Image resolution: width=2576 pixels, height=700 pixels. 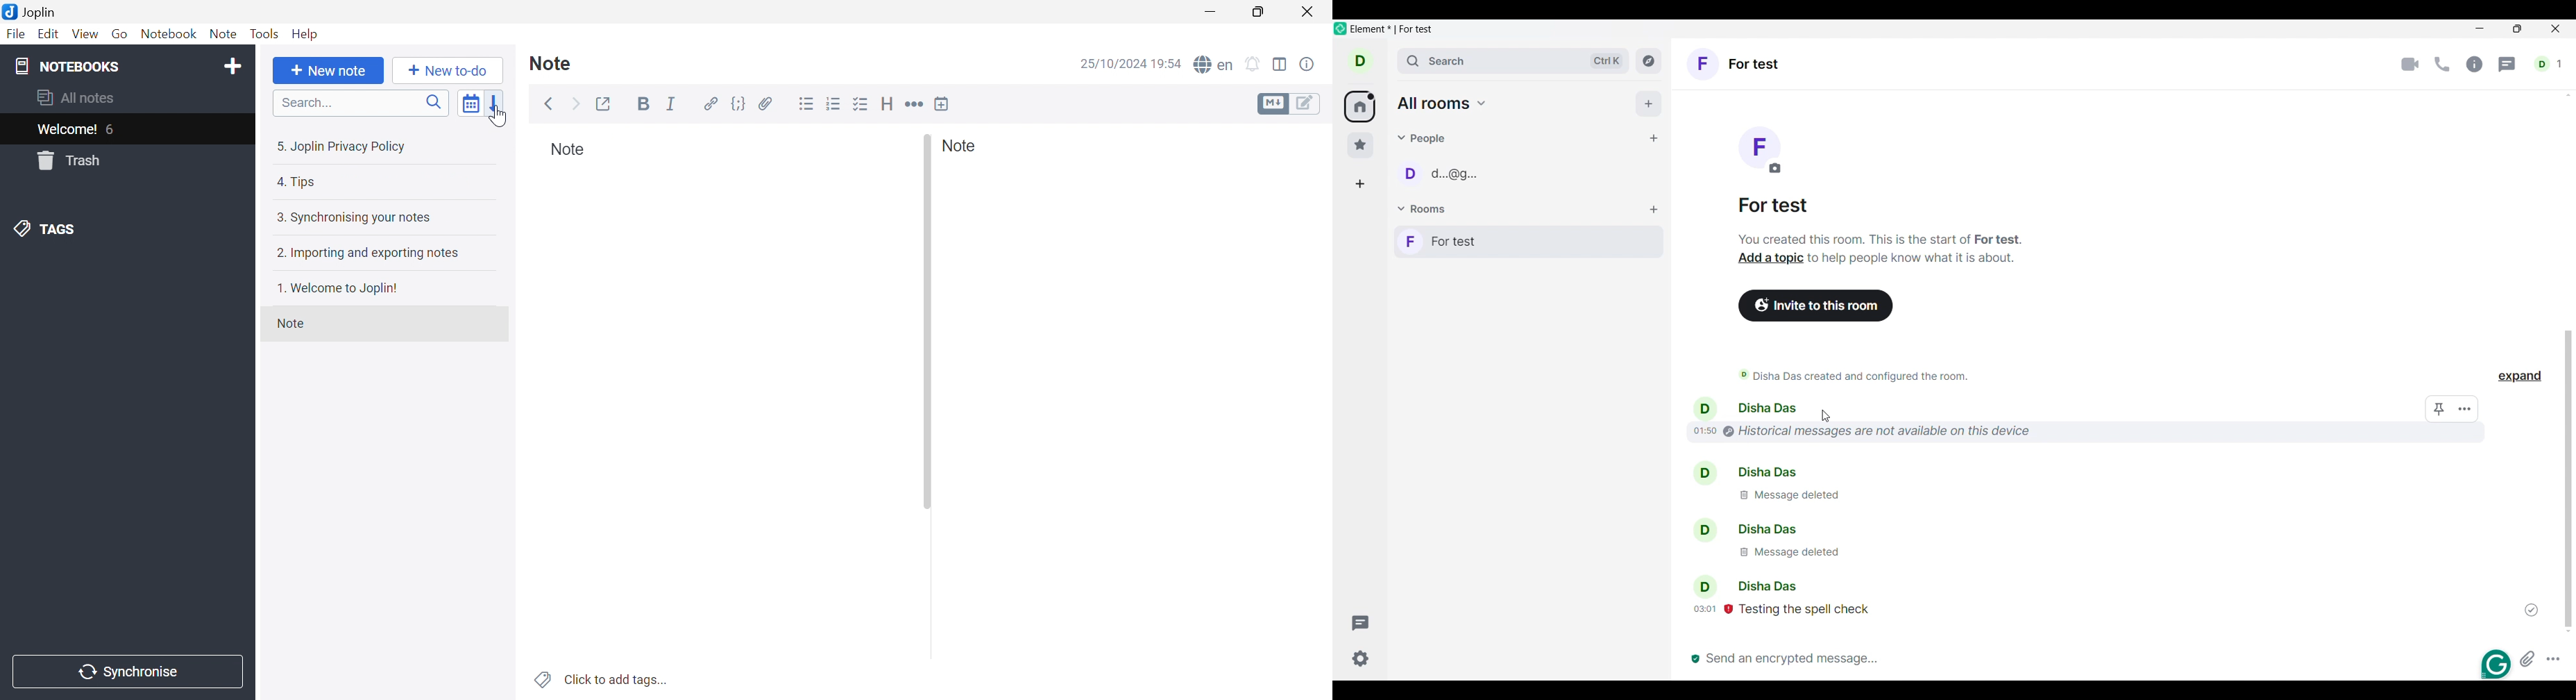 What do you see at coordinates (942, 103) in the screenshot?
I see `Insert time` at bounding box center [942, 103].